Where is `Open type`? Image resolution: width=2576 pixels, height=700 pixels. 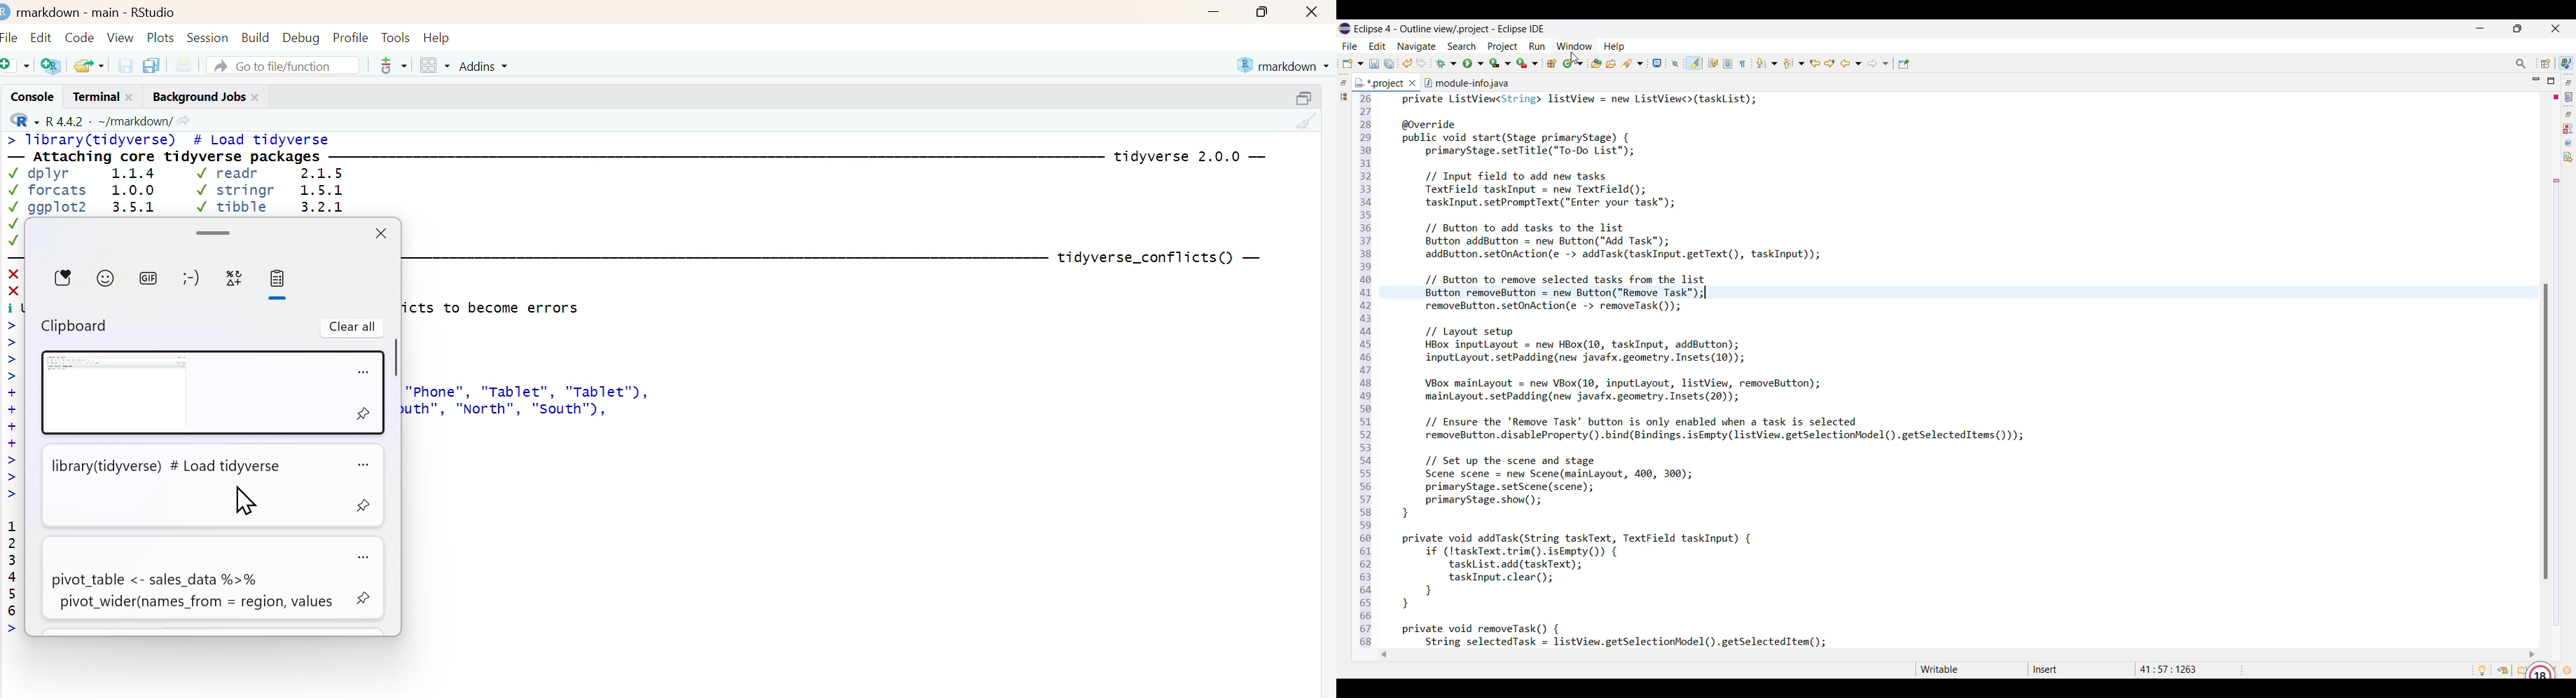
Open type is located at coordinates (1597, 63).